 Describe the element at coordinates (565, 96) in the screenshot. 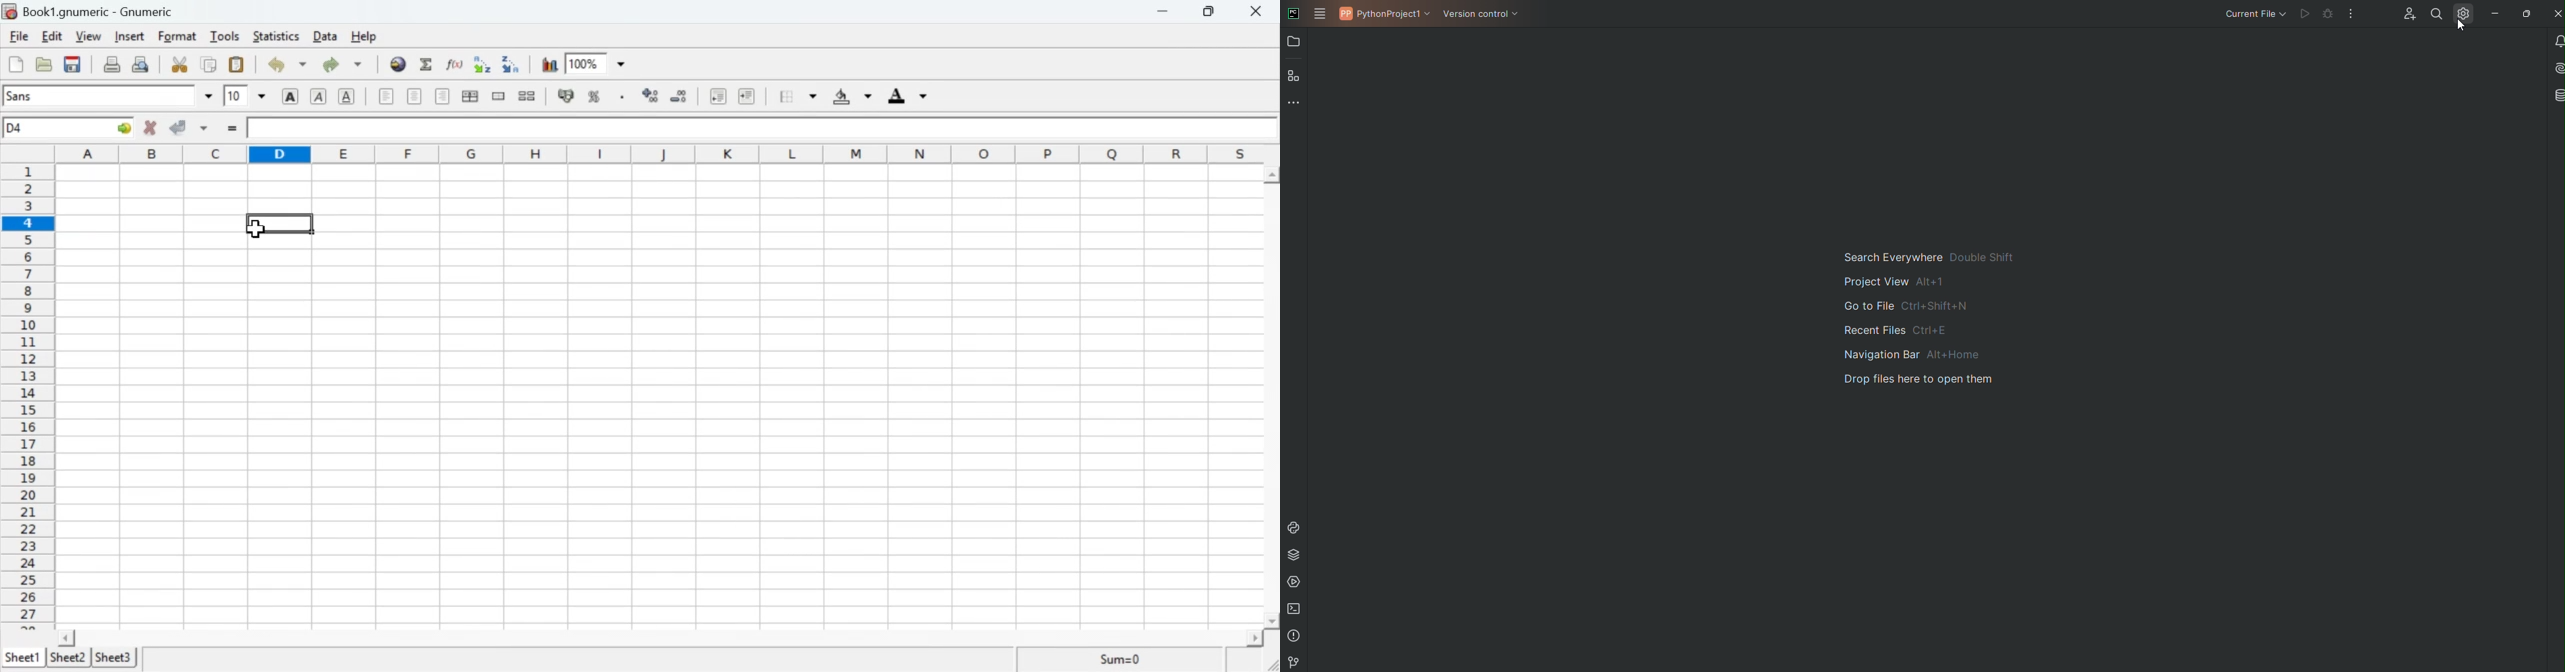

I see `Format selection as accounting` at that location.